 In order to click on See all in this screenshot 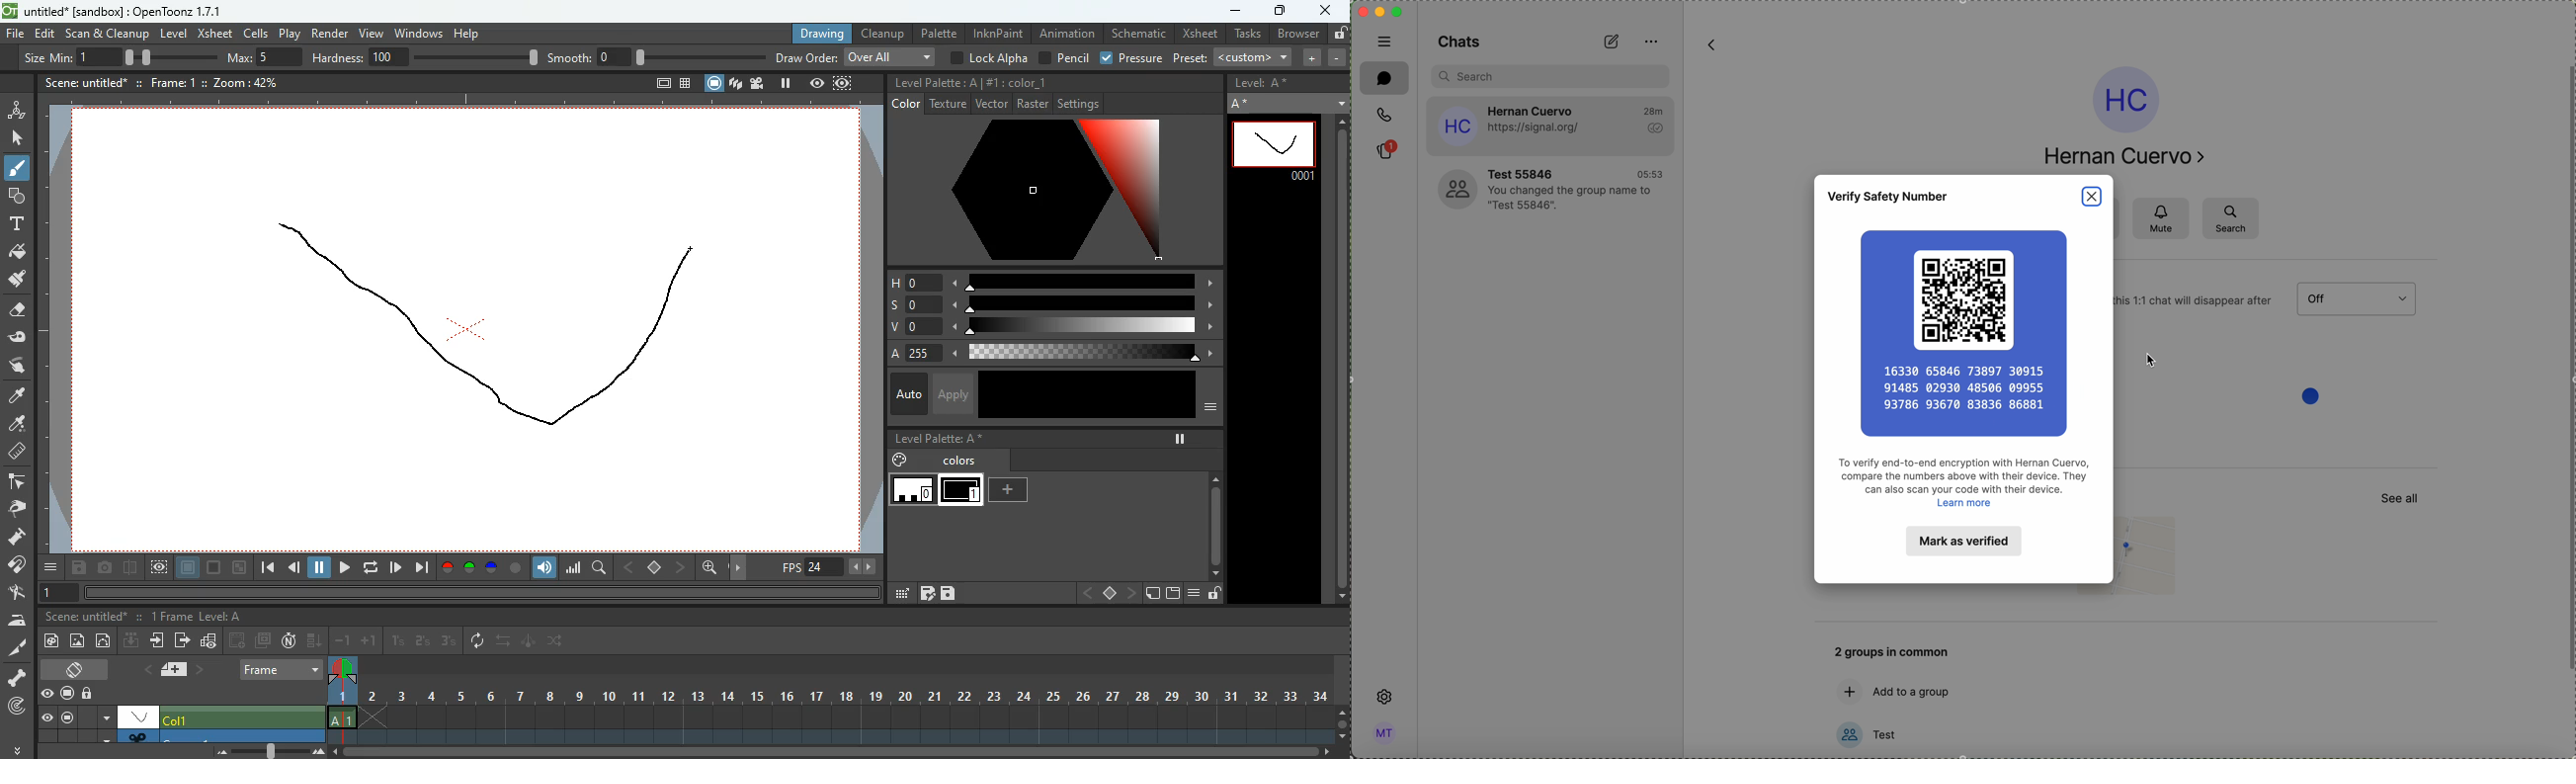, I will do `click(2404, 499)`.